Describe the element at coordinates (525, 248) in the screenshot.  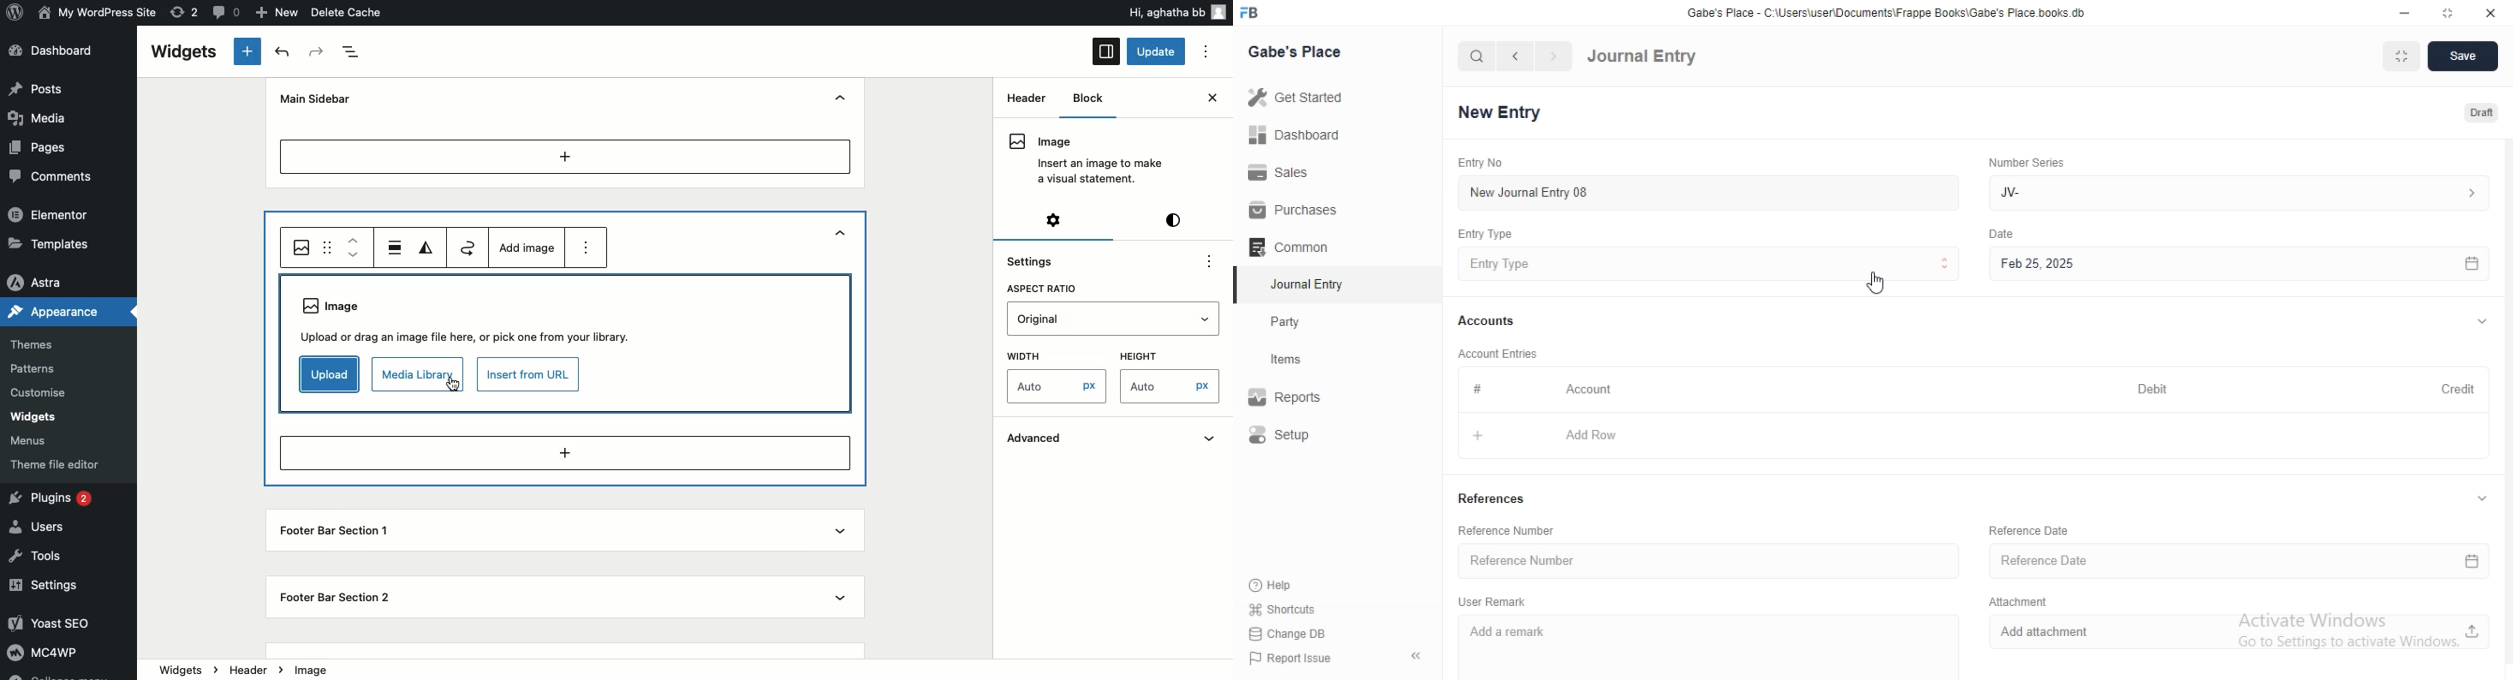
I see `Add image` at that location.